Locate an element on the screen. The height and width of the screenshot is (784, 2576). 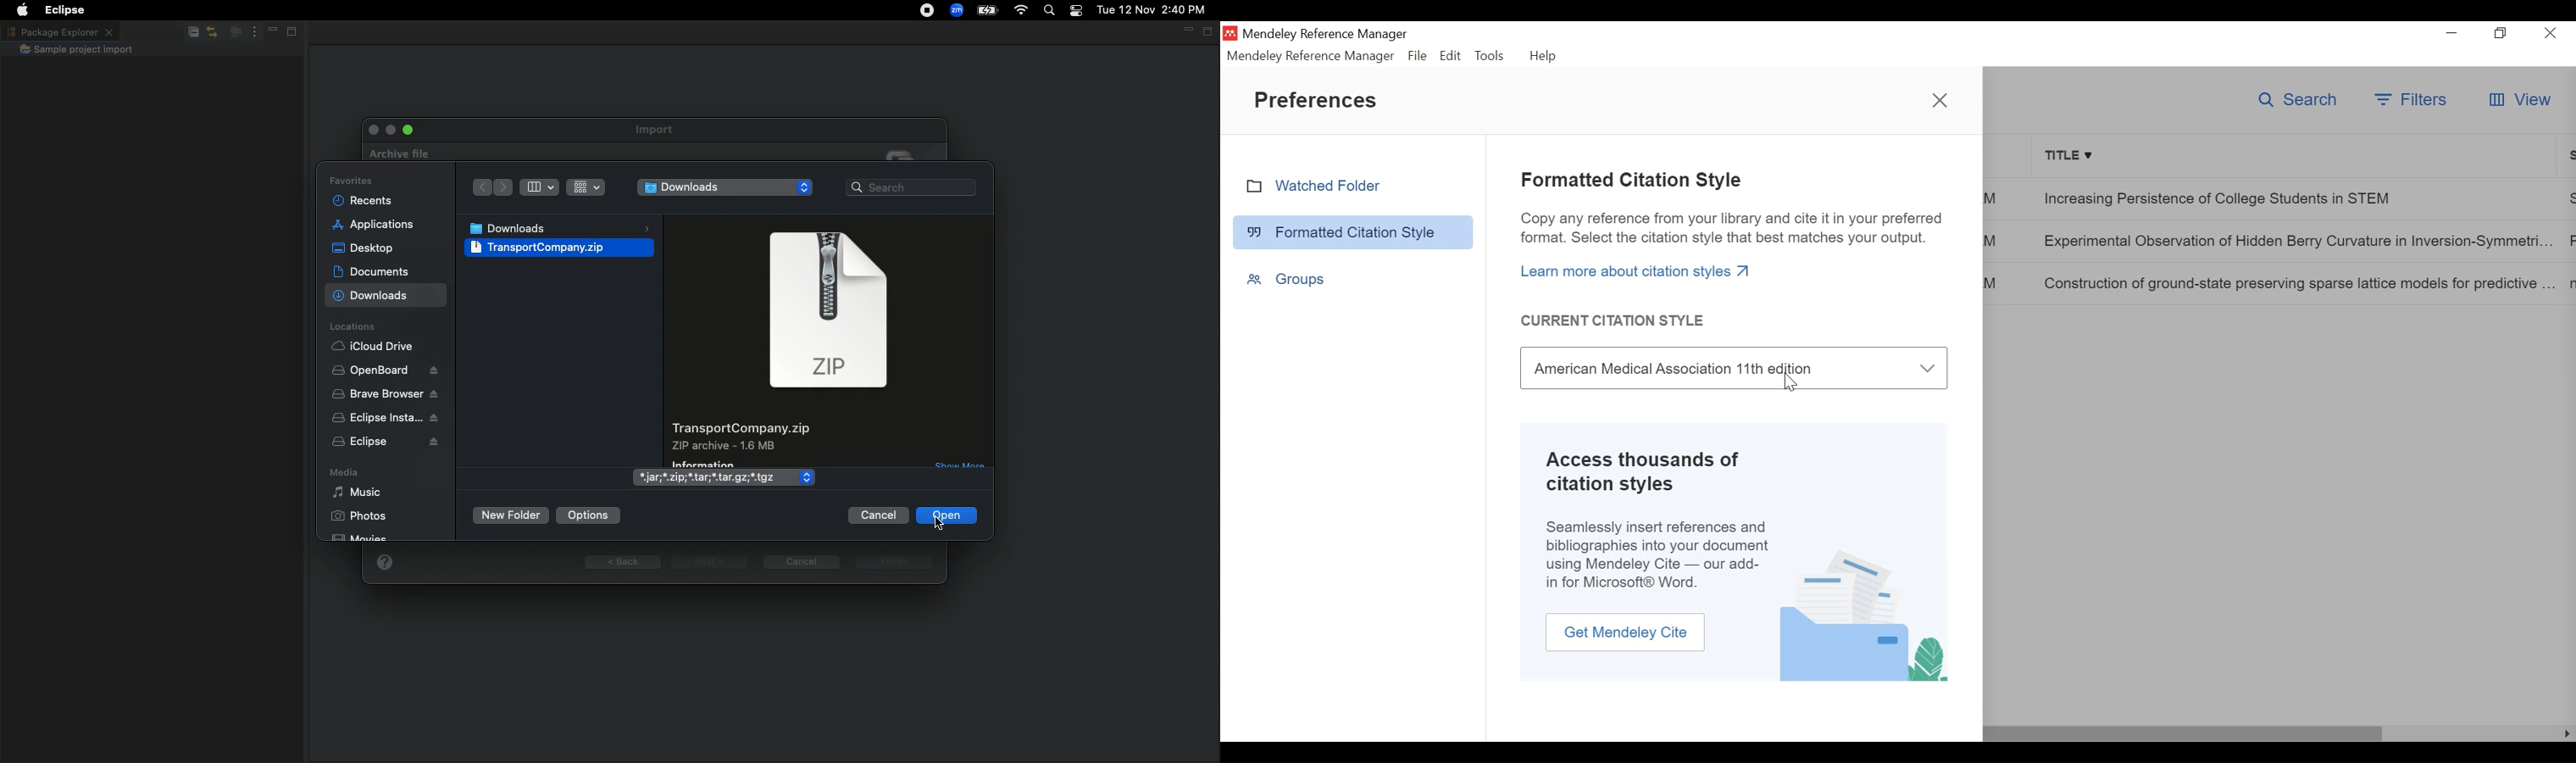
Back is located at coordinates (479, 188).